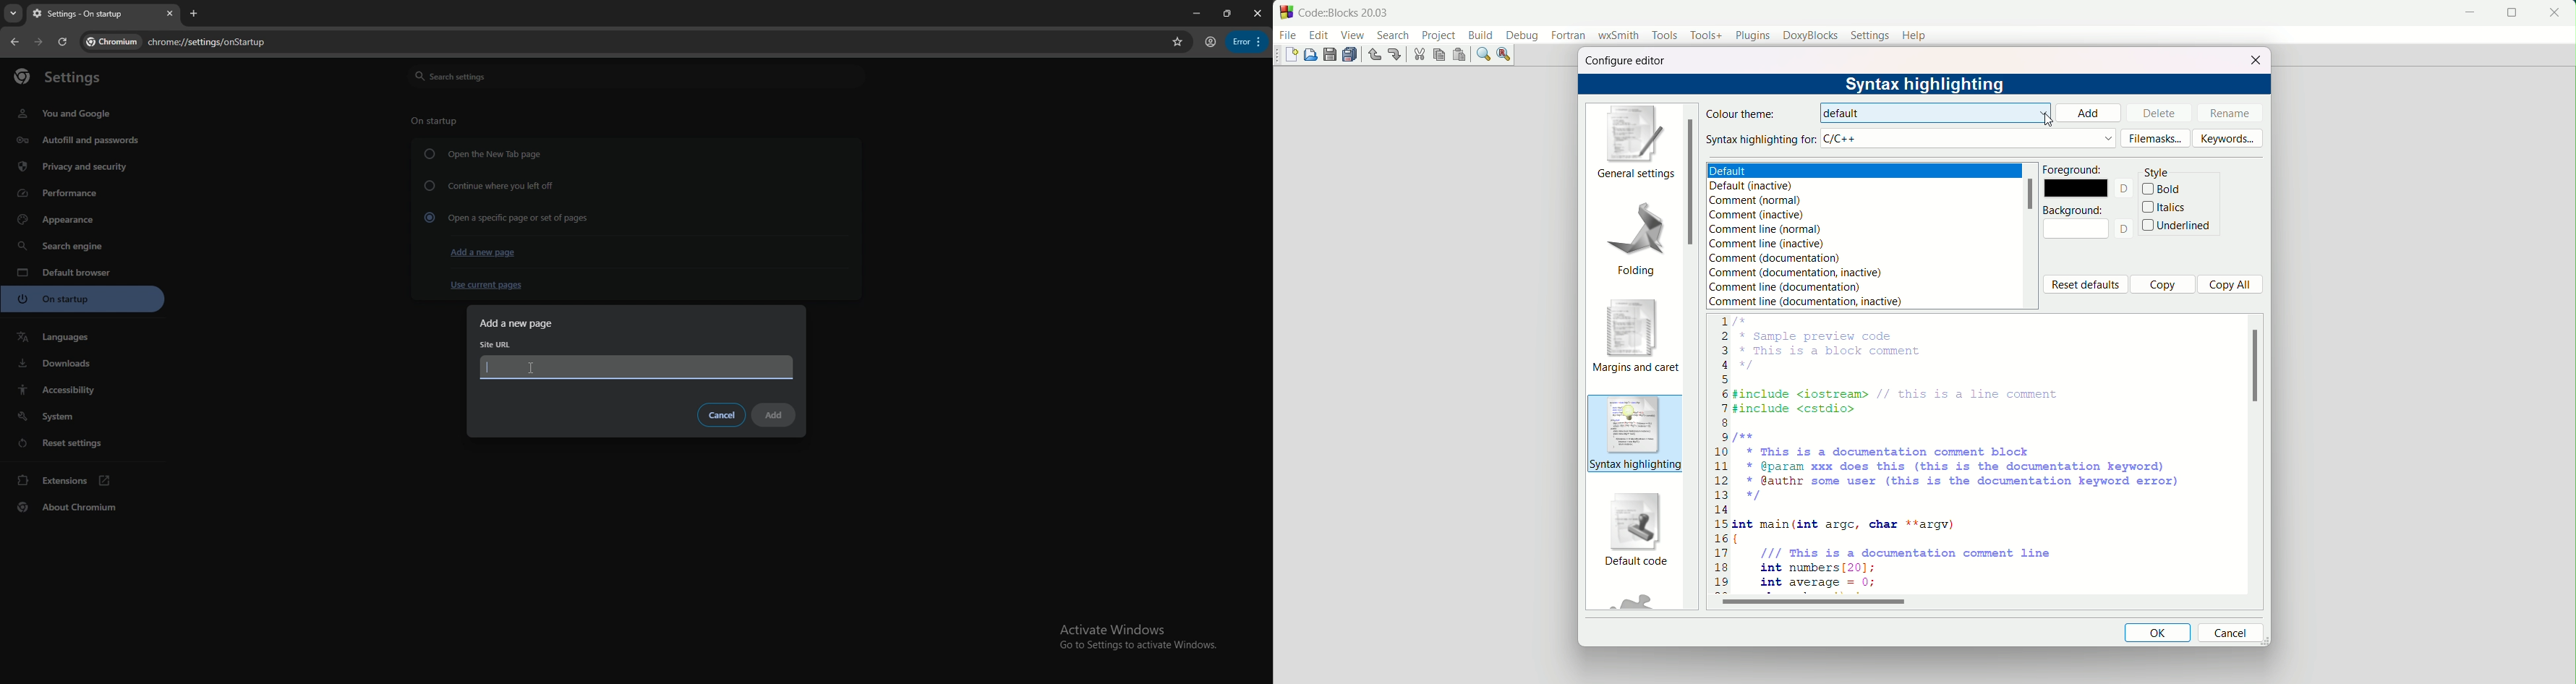 The image size is (2576, 700). Describe the element at coordinates (2075, 169) in the screenshot. I see `foreground` at that location.